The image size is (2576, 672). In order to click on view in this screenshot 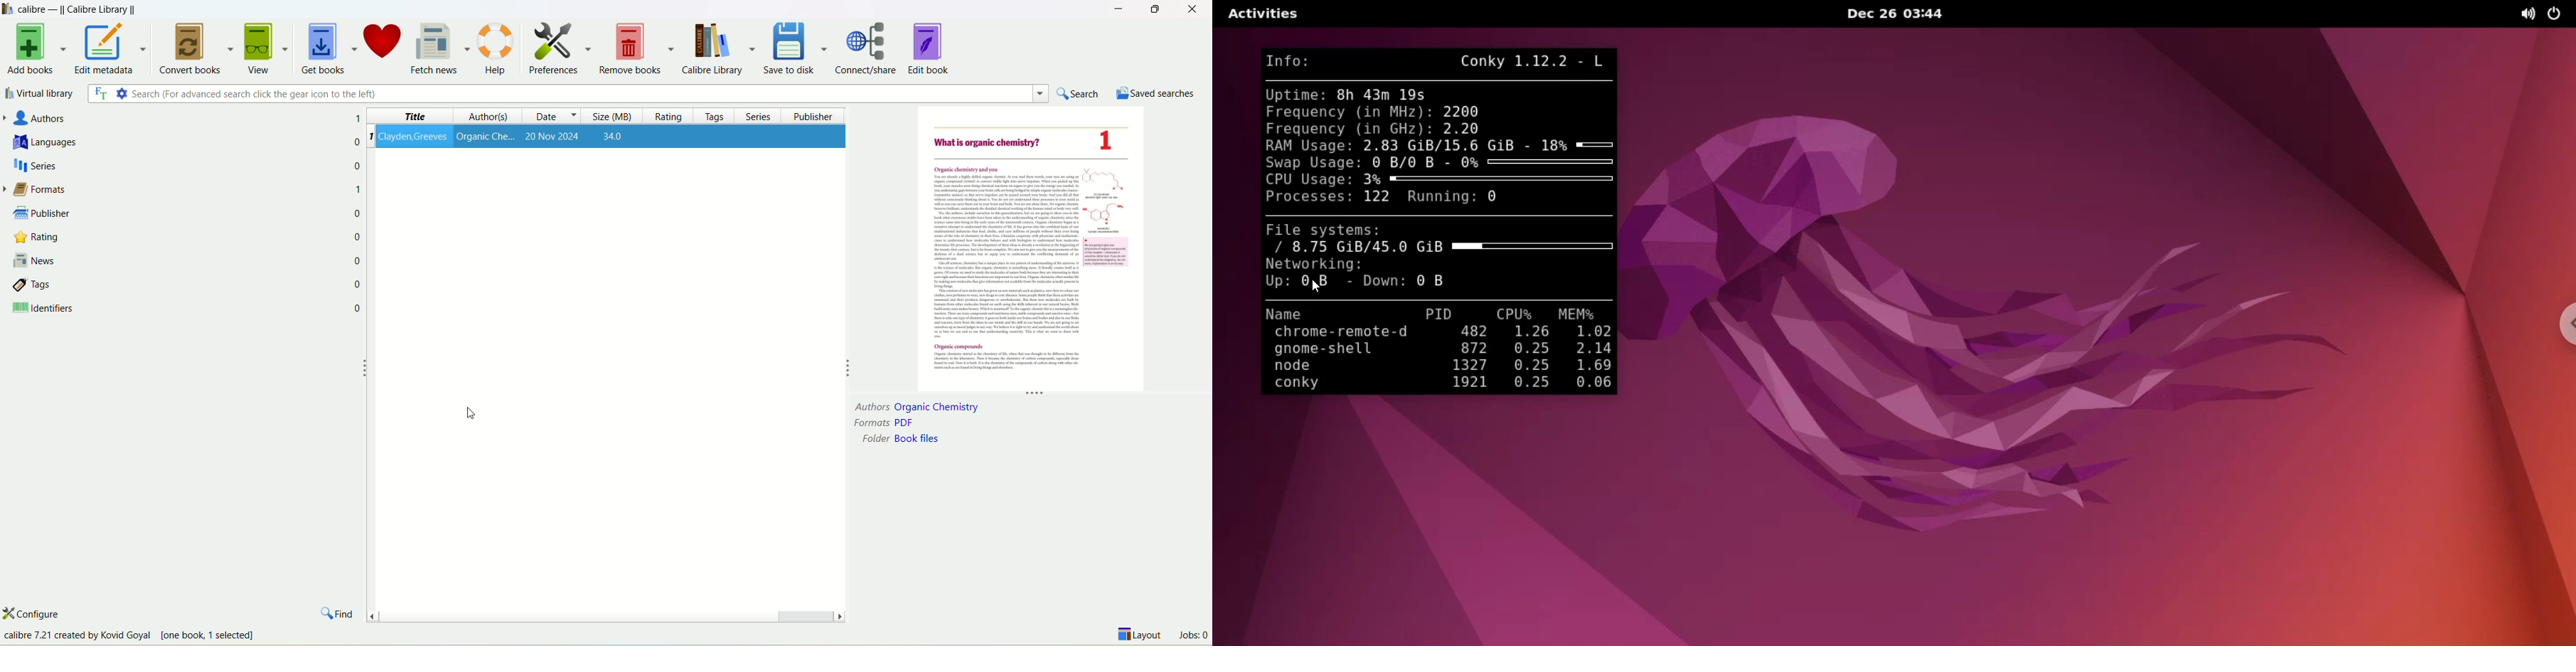, I will do `click(266, 47)`.